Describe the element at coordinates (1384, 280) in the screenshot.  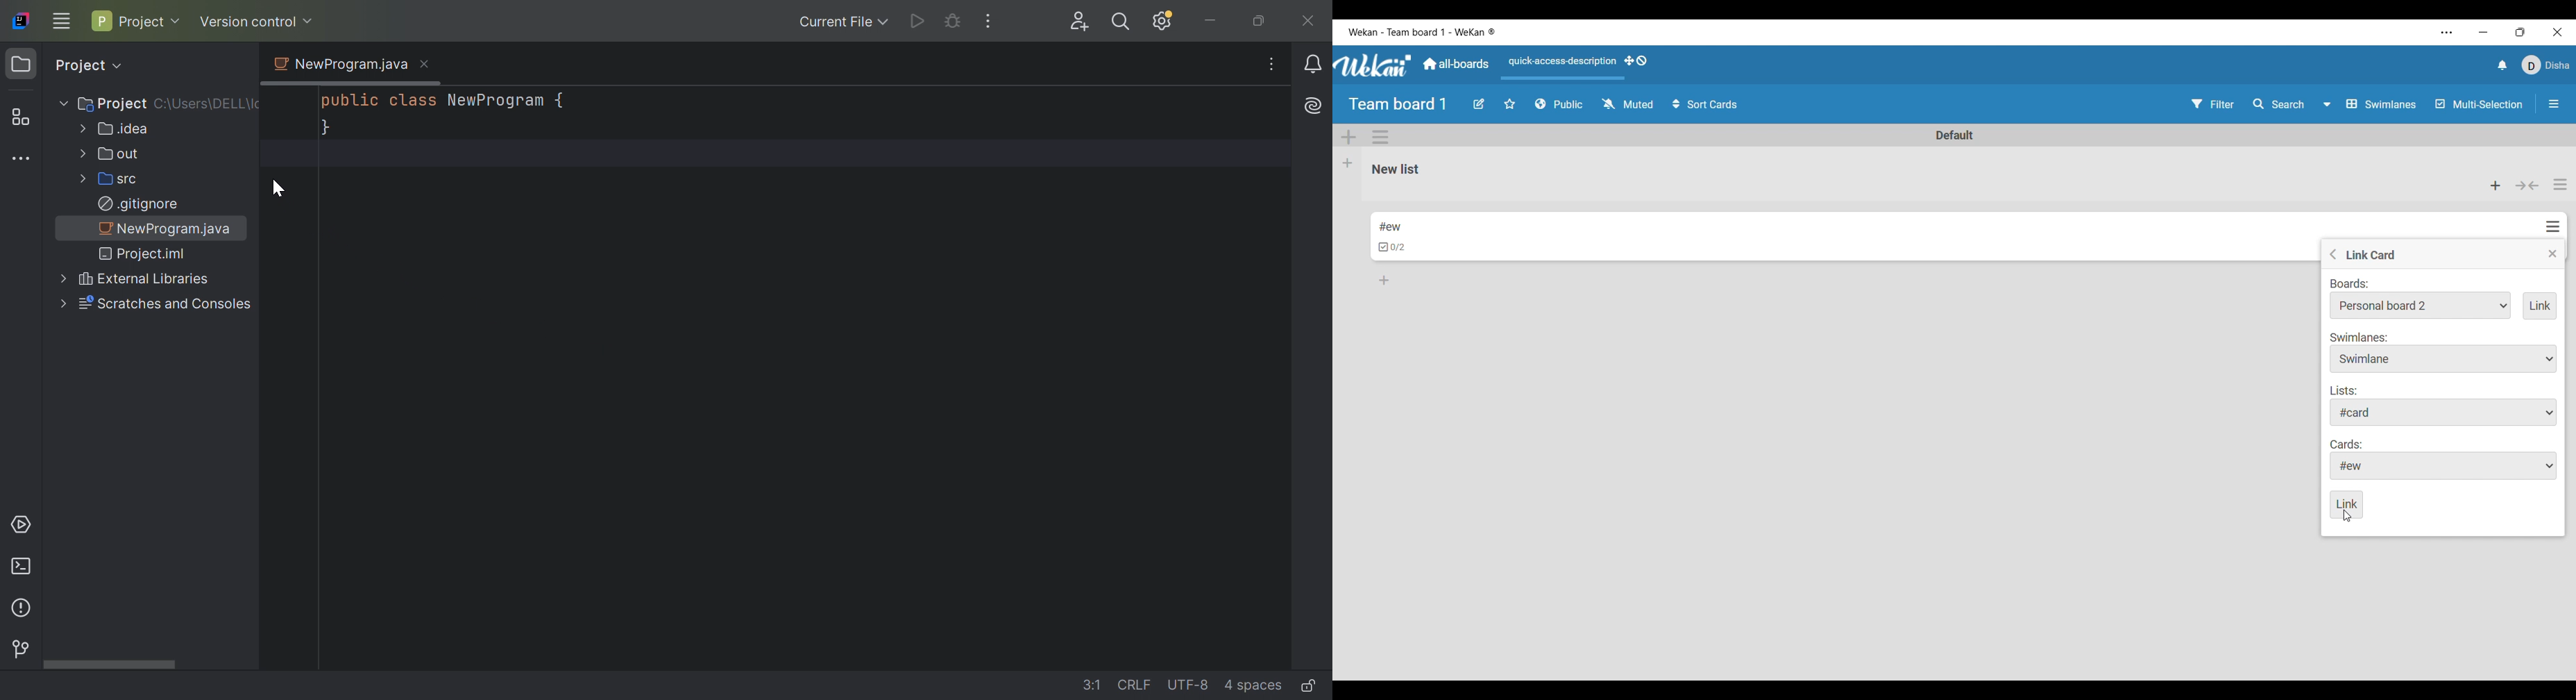
I see `Add card to bottom of list` at that location.